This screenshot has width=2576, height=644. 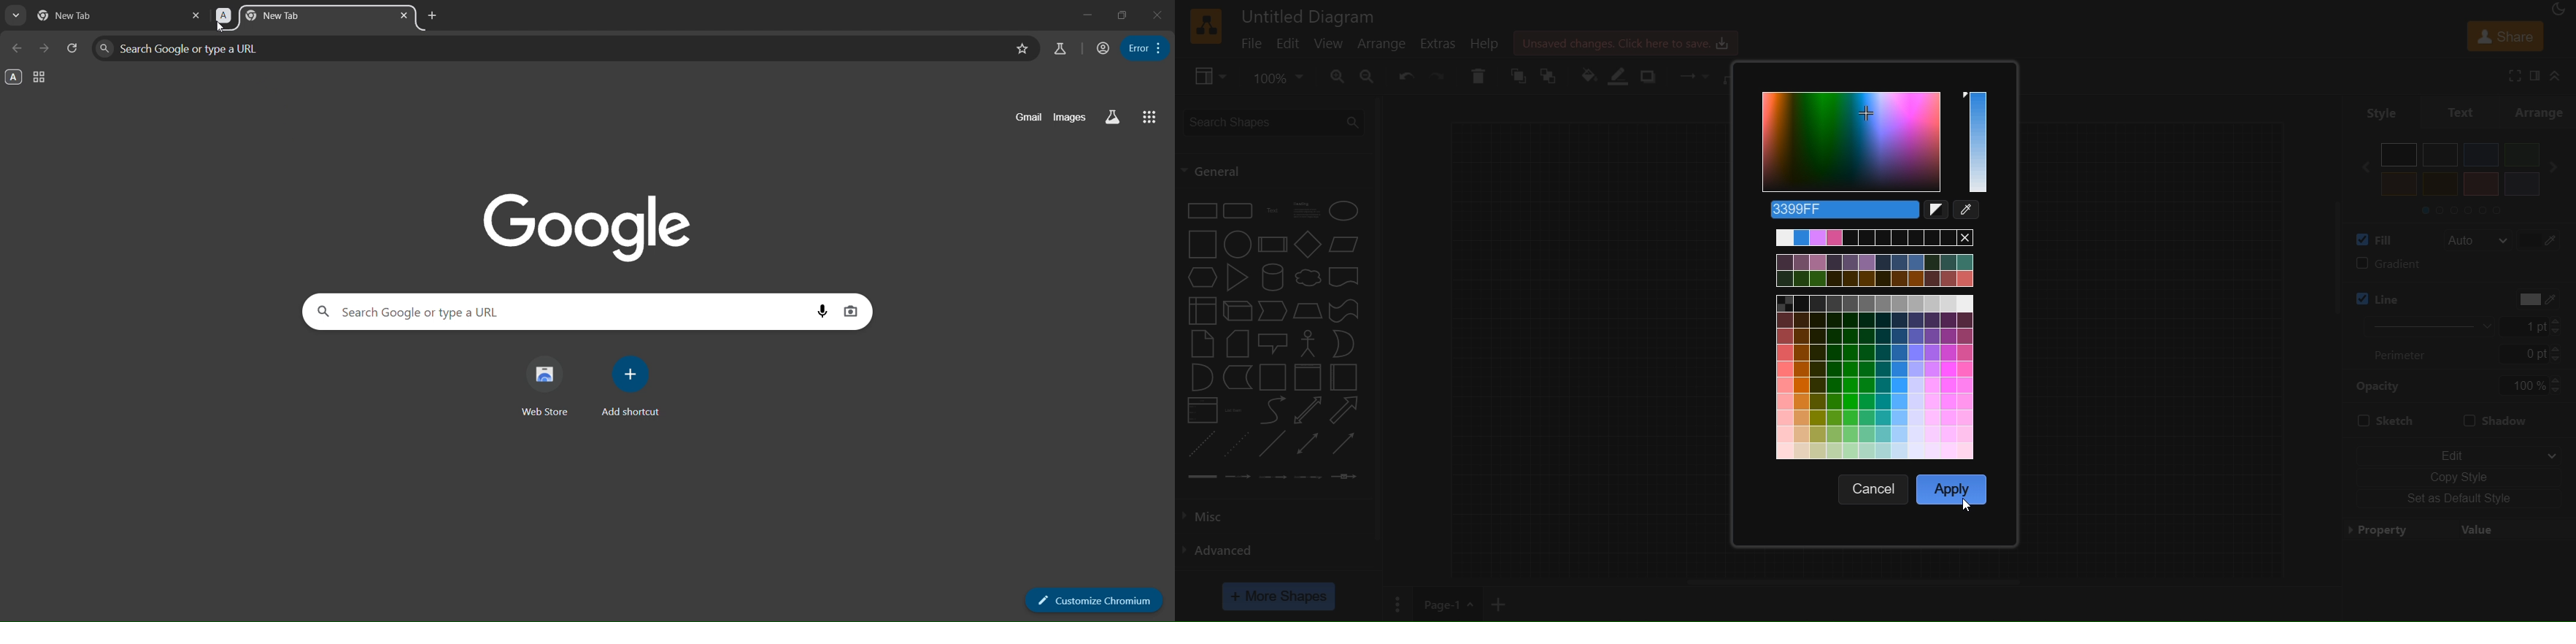 I want to click on tab group, so click(x=40, y=78).